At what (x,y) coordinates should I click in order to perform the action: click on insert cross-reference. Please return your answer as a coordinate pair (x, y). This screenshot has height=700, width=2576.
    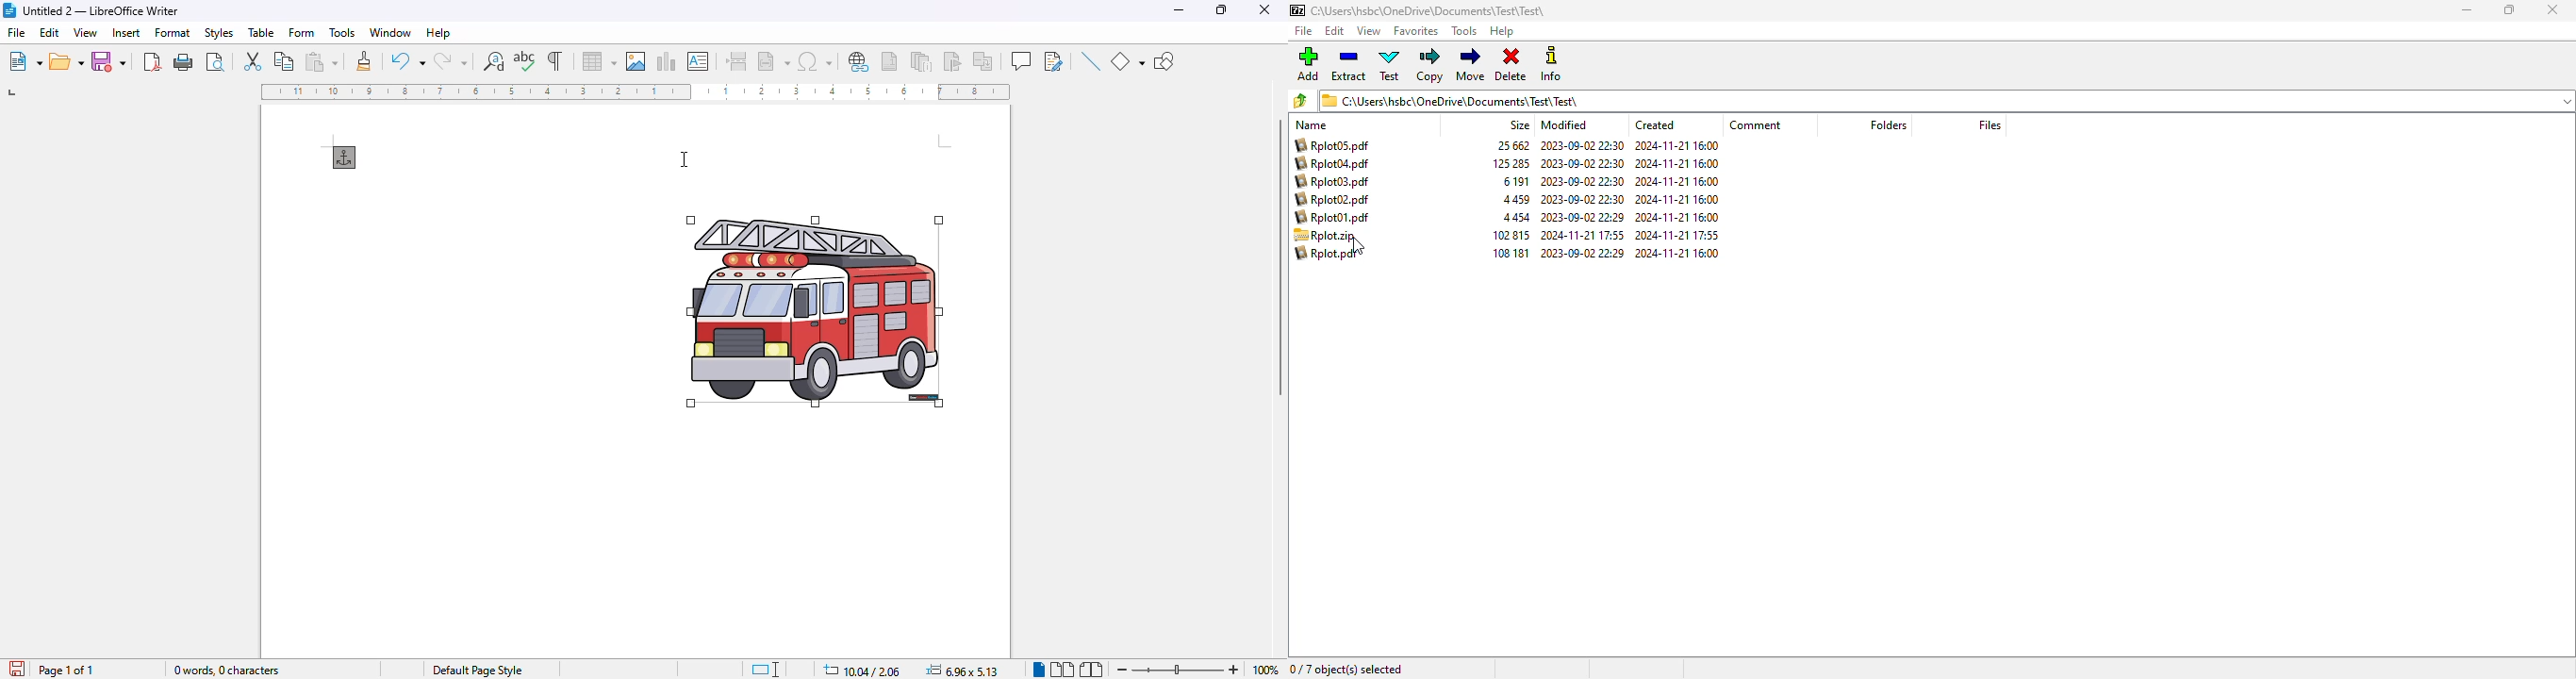
    Looking at the image, I should click on (983, 60).